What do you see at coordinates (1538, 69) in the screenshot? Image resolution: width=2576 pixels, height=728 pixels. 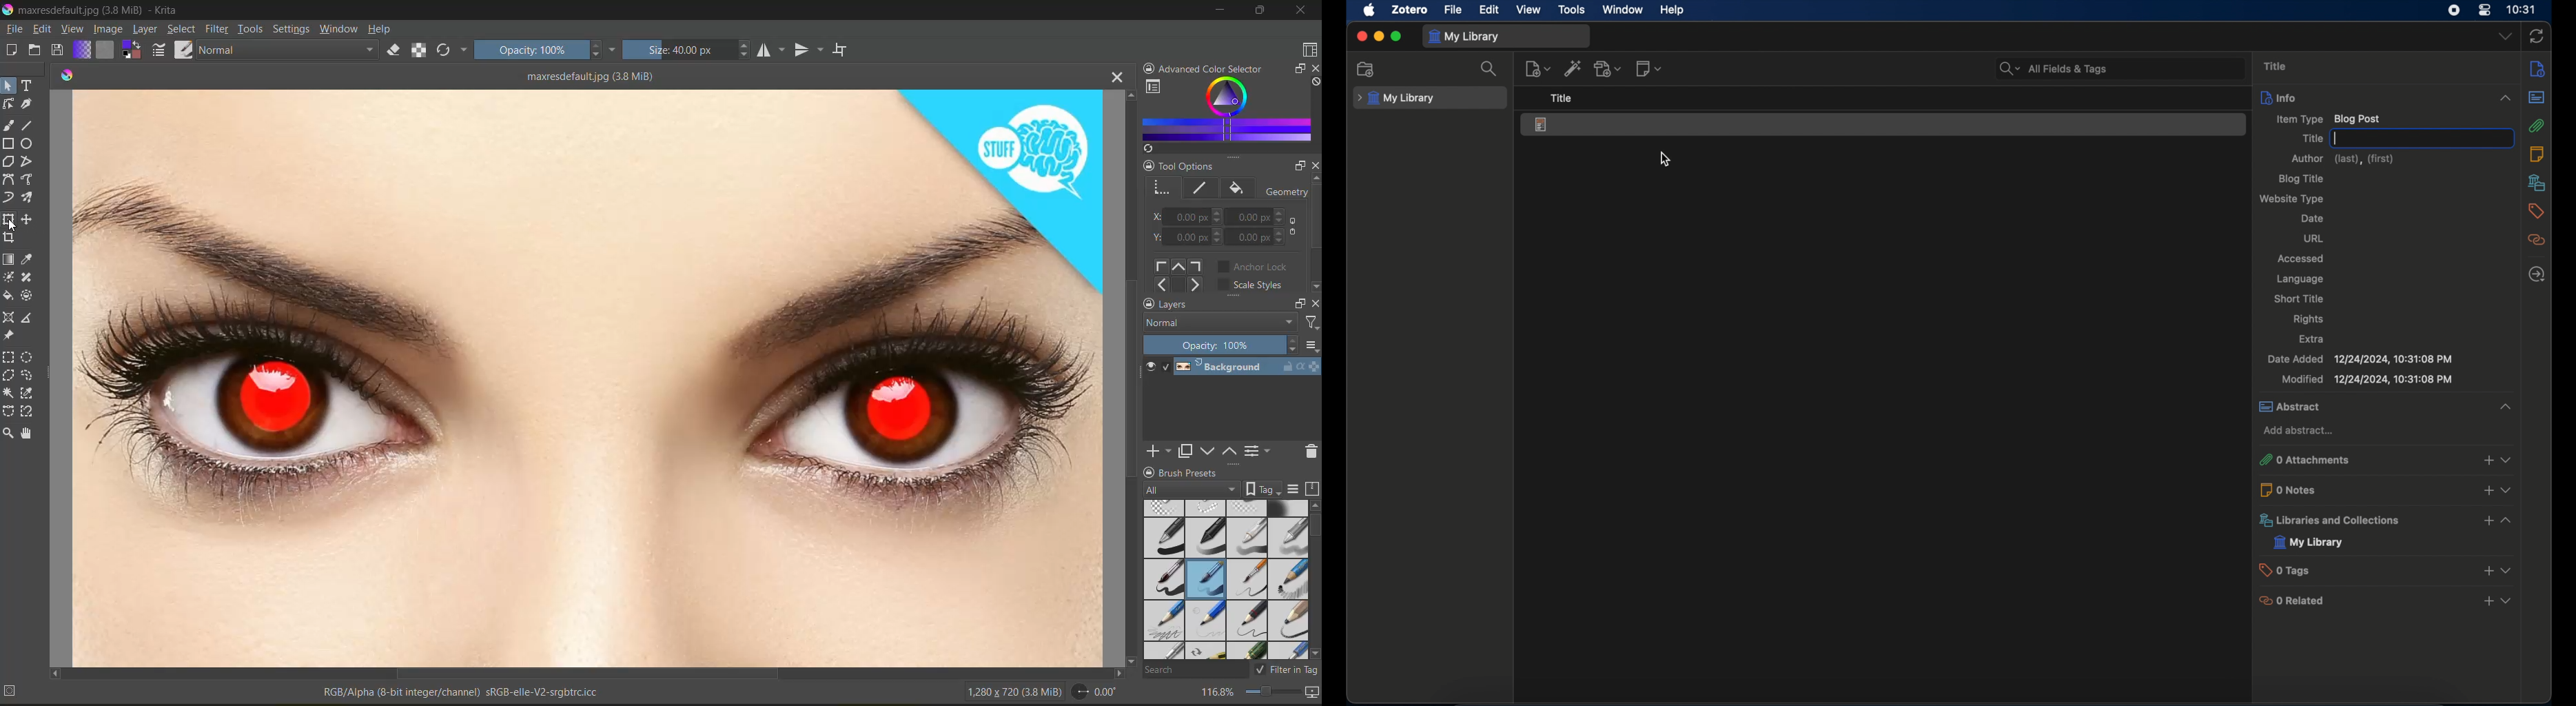 I see `new item` at bounding box center [1538, 69].